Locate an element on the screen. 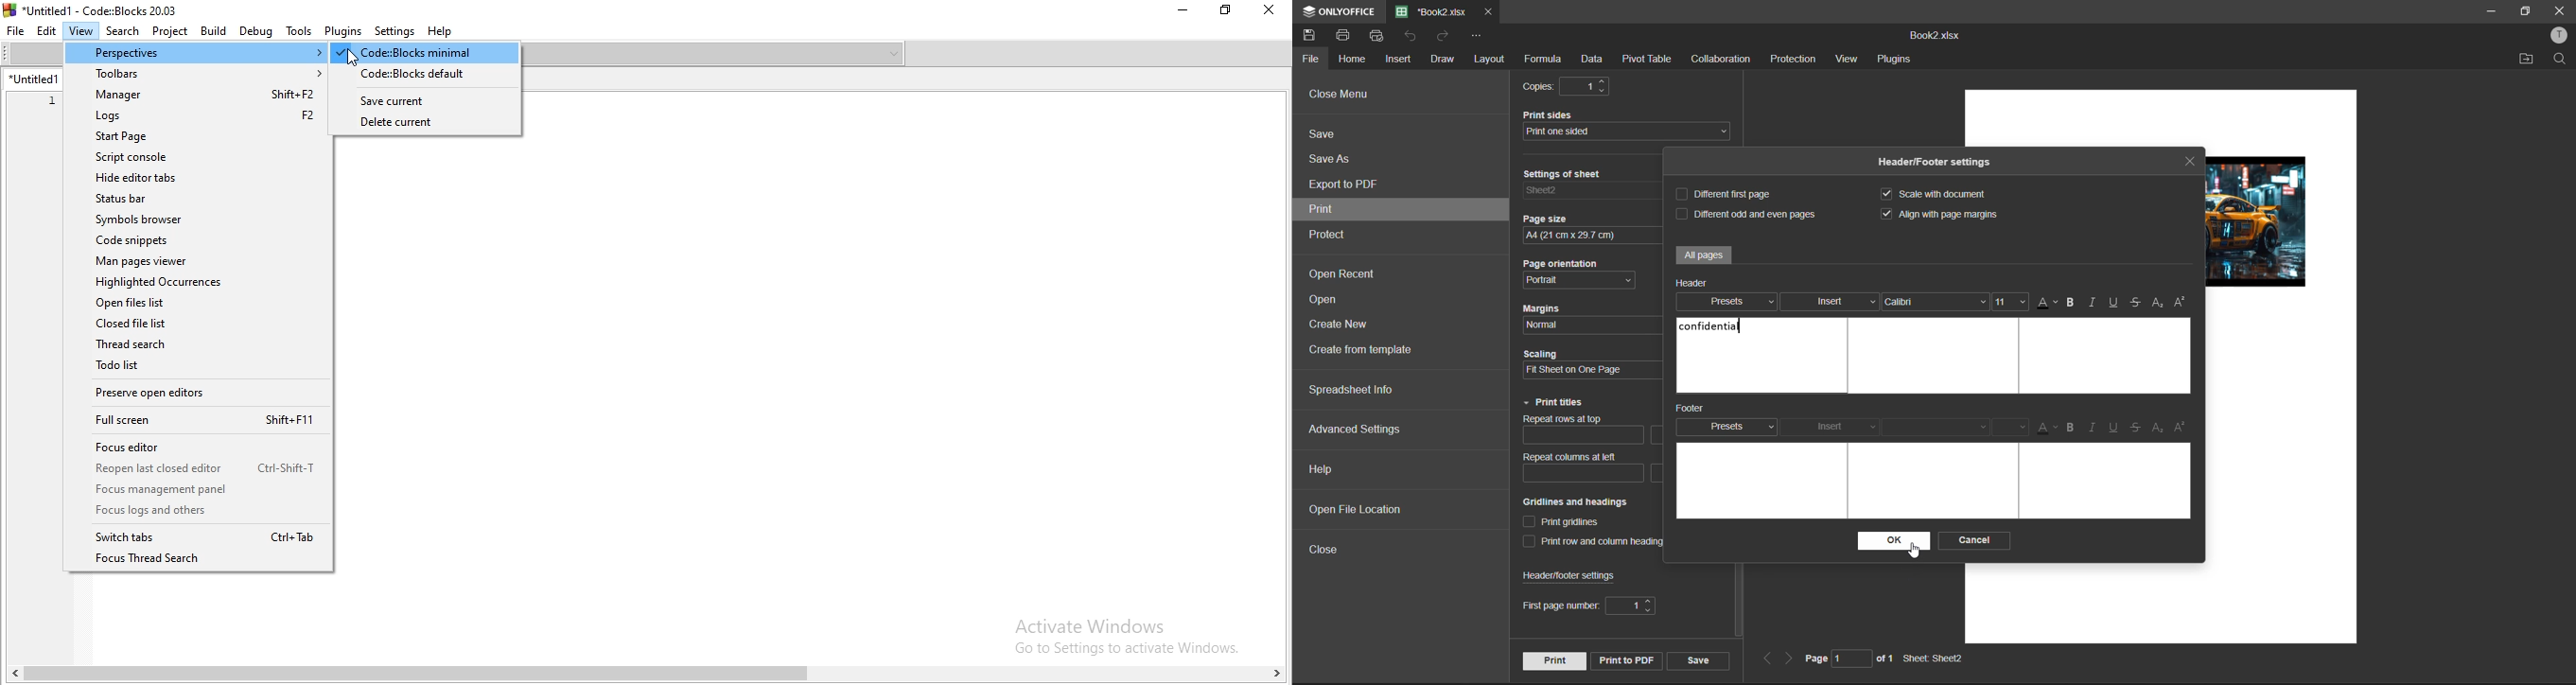 The image size is (2576, 700). strikethrough is located at coordinates (2136, 302).